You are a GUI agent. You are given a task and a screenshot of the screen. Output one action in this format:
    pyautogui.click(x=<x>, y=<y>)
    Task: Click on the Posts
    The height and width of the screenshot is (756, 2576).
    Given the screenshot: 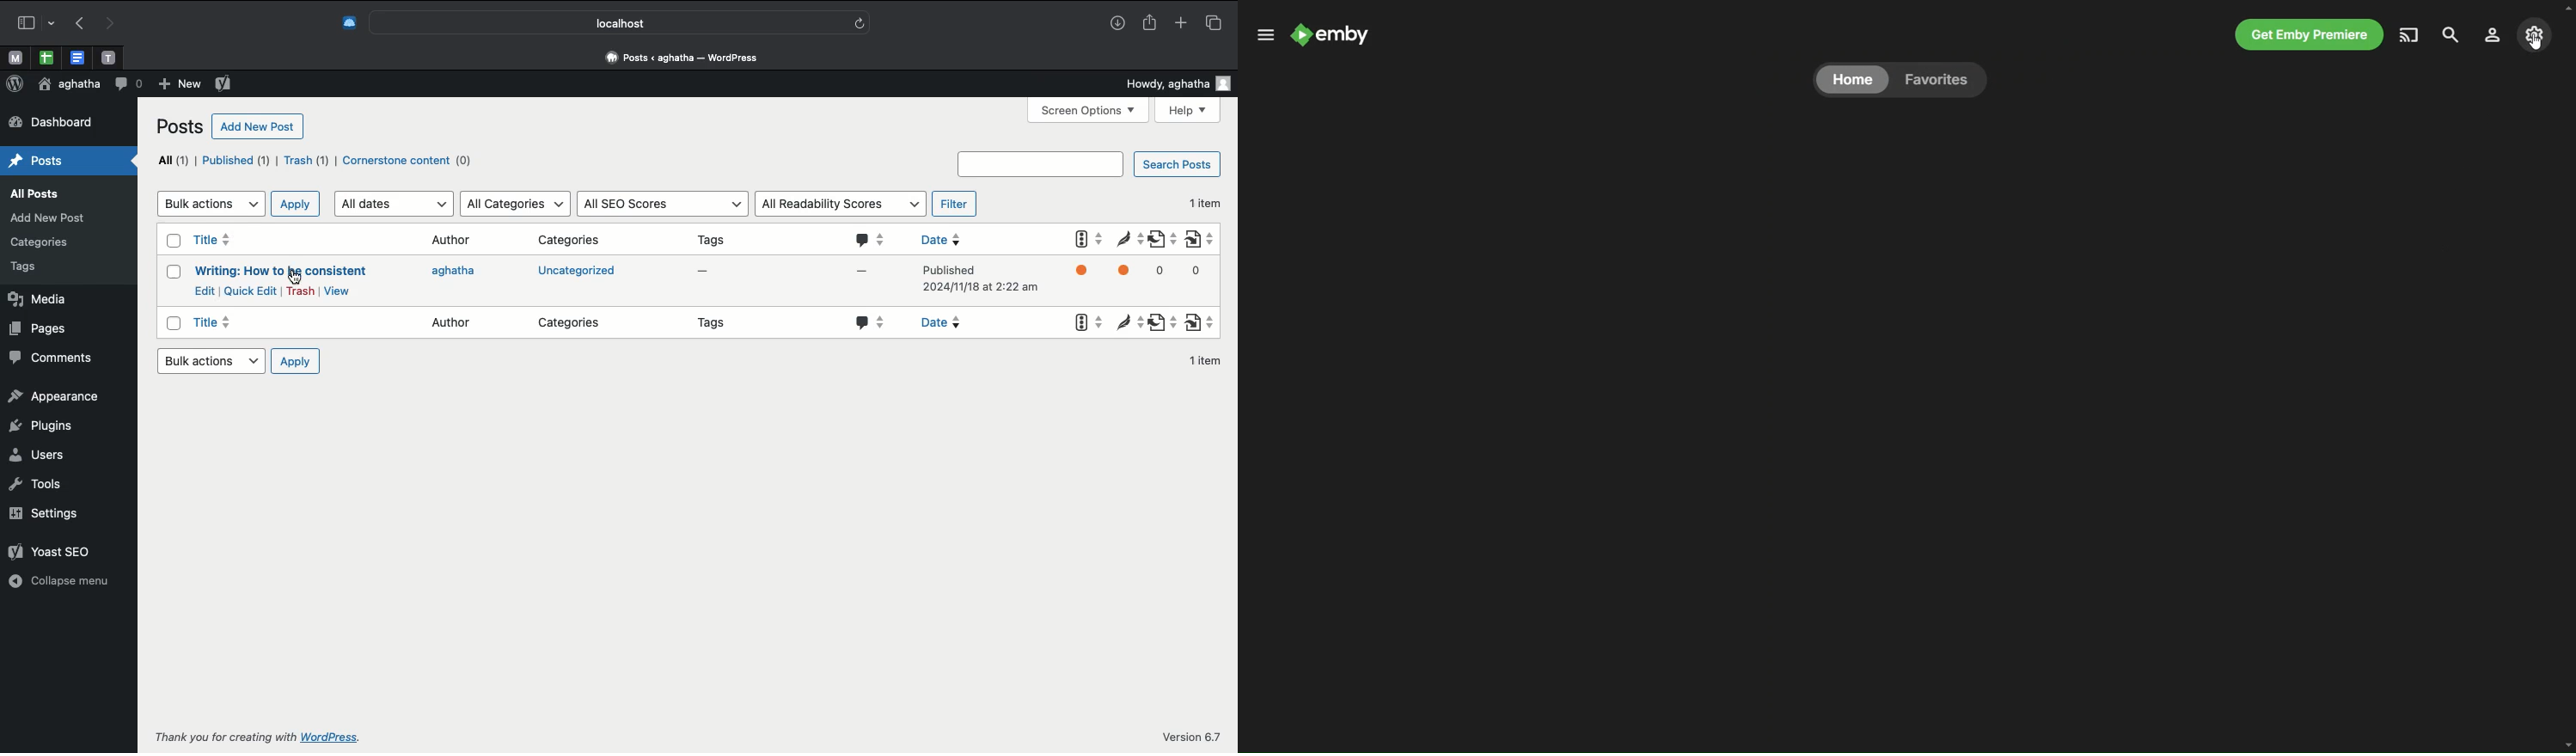 What is the action you would take?
    pyautogui.click(x=180, y=126)
    